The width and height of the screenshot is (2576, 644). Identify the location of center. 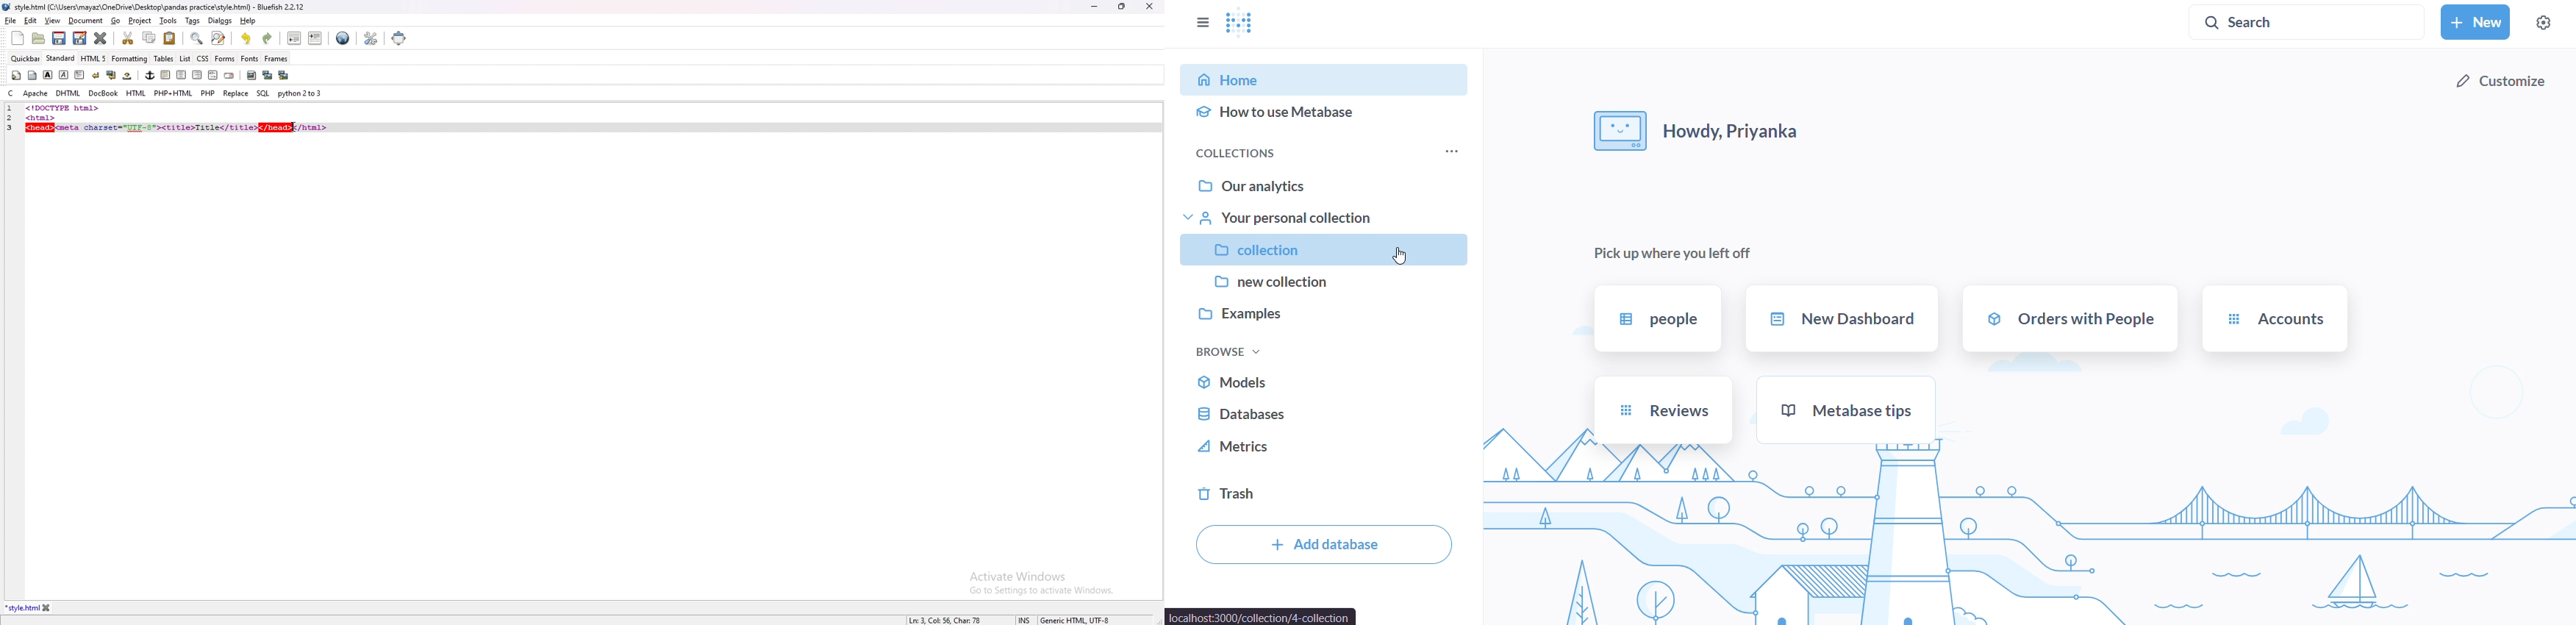
(181, 75).